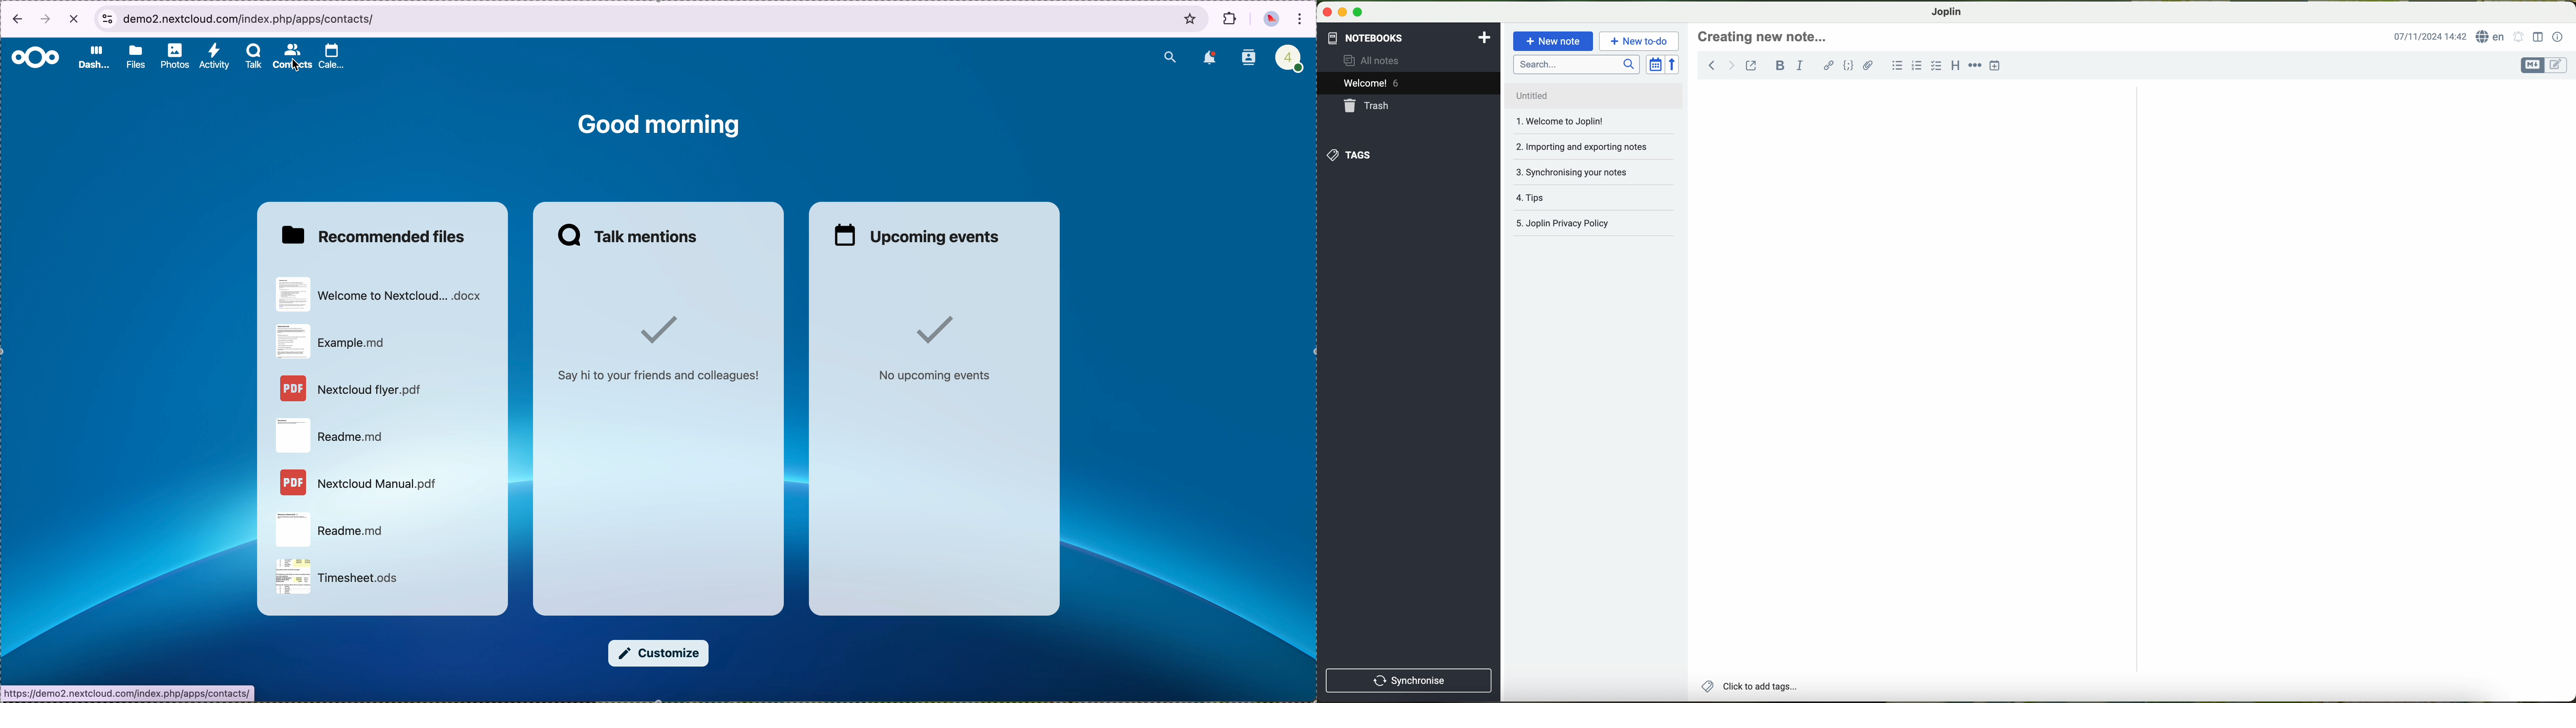 Image resolution: width=2576 pixels, height=728 pixels. I want to click on favorites, so click(1192, 18).